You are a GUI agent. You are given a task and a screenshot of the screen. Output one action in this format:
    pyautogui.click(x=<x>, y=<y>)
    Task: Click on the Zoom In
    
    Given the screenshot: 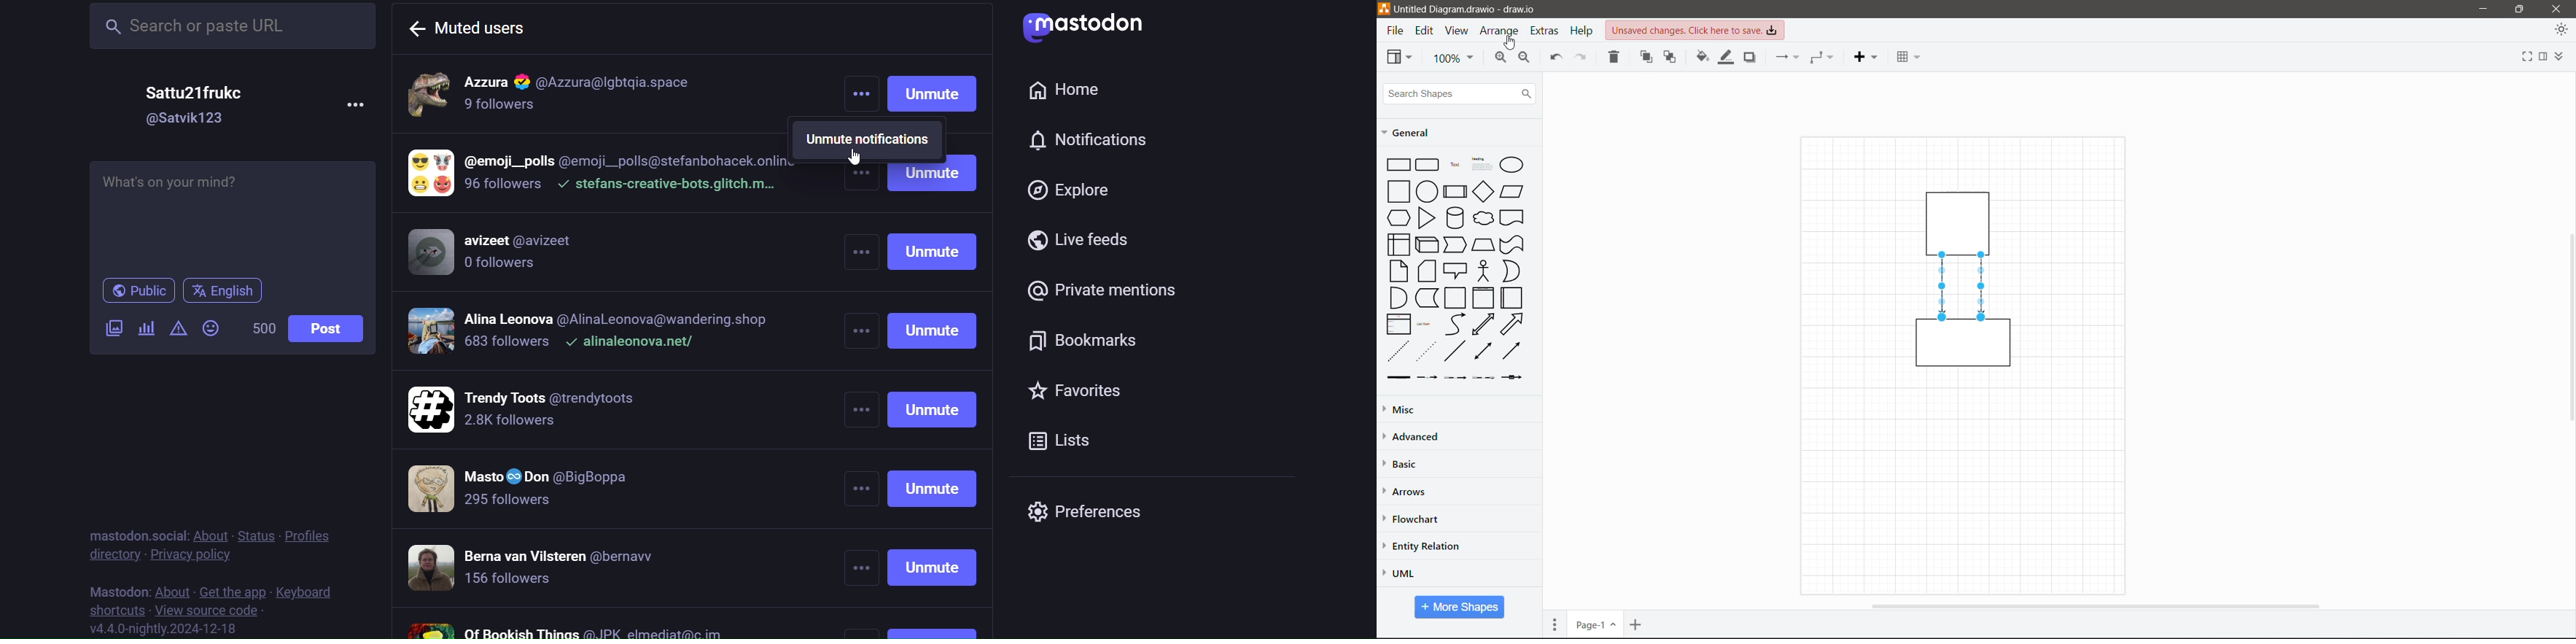 What is the action you would take?
    pyautogui.click(x=1498, y=59)
    